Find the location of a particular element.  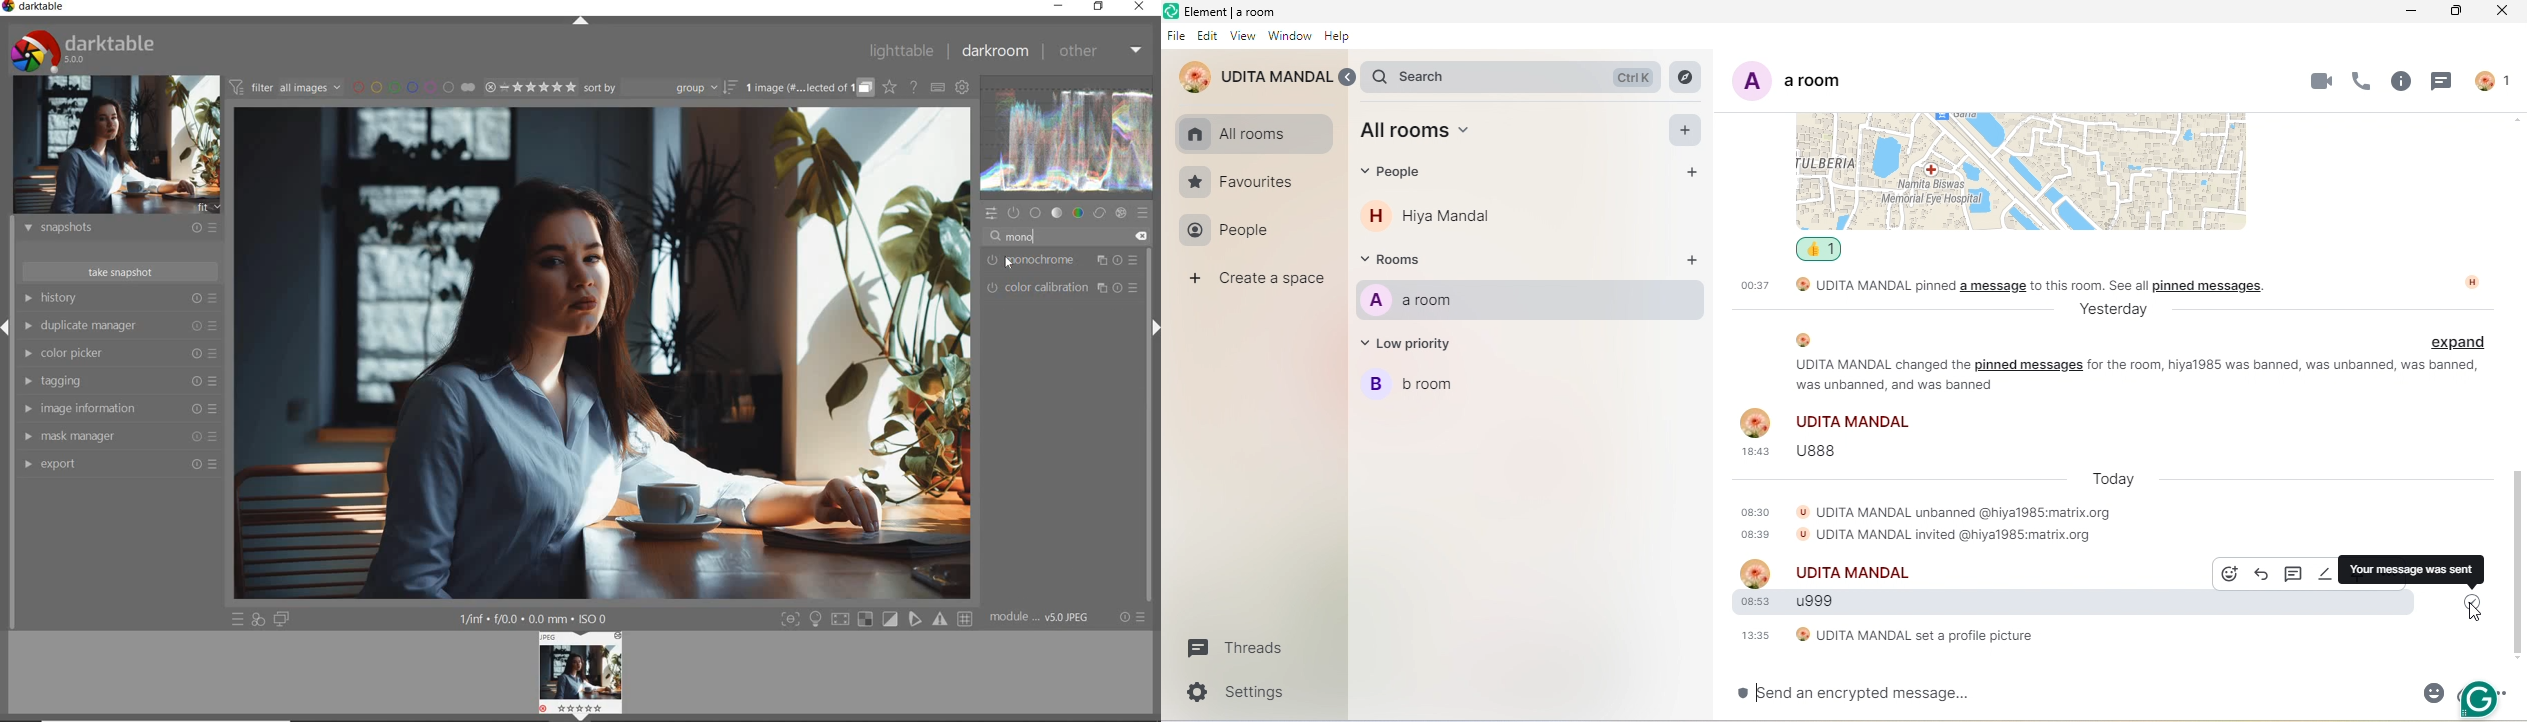

Image preview is located at coordinates (583, 676).